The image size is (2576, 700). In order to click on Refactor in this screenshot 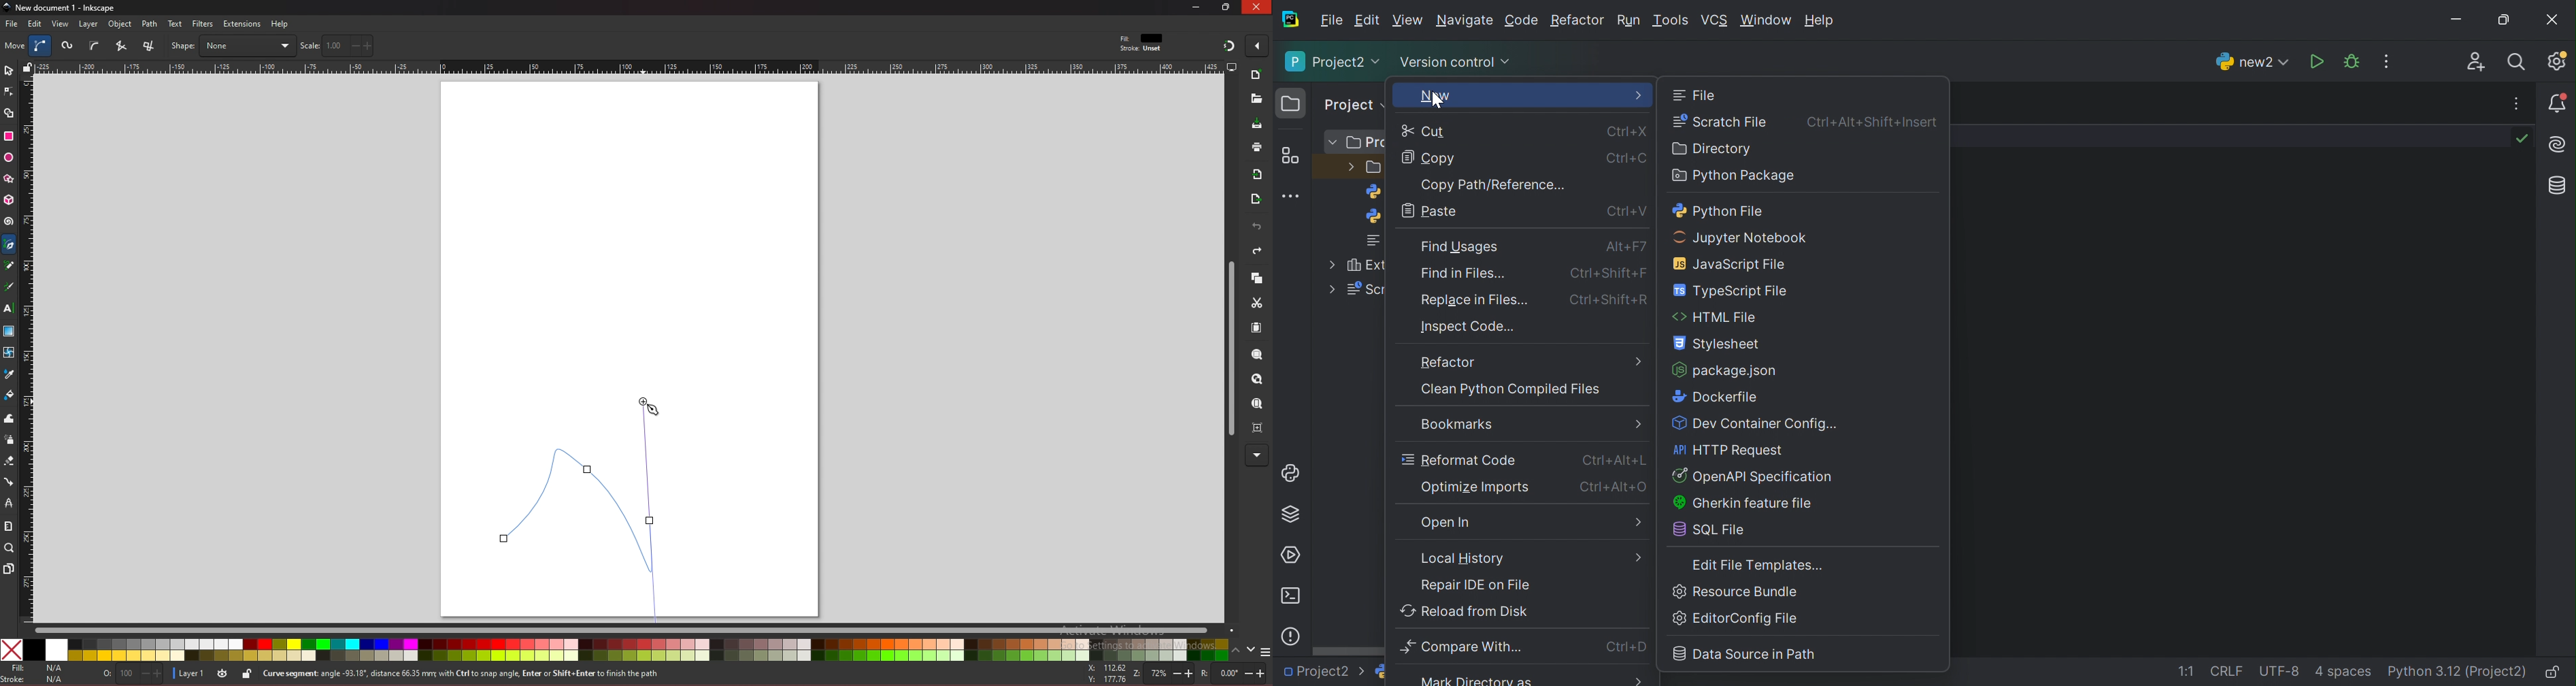, I will do `click(1577, 21)`.